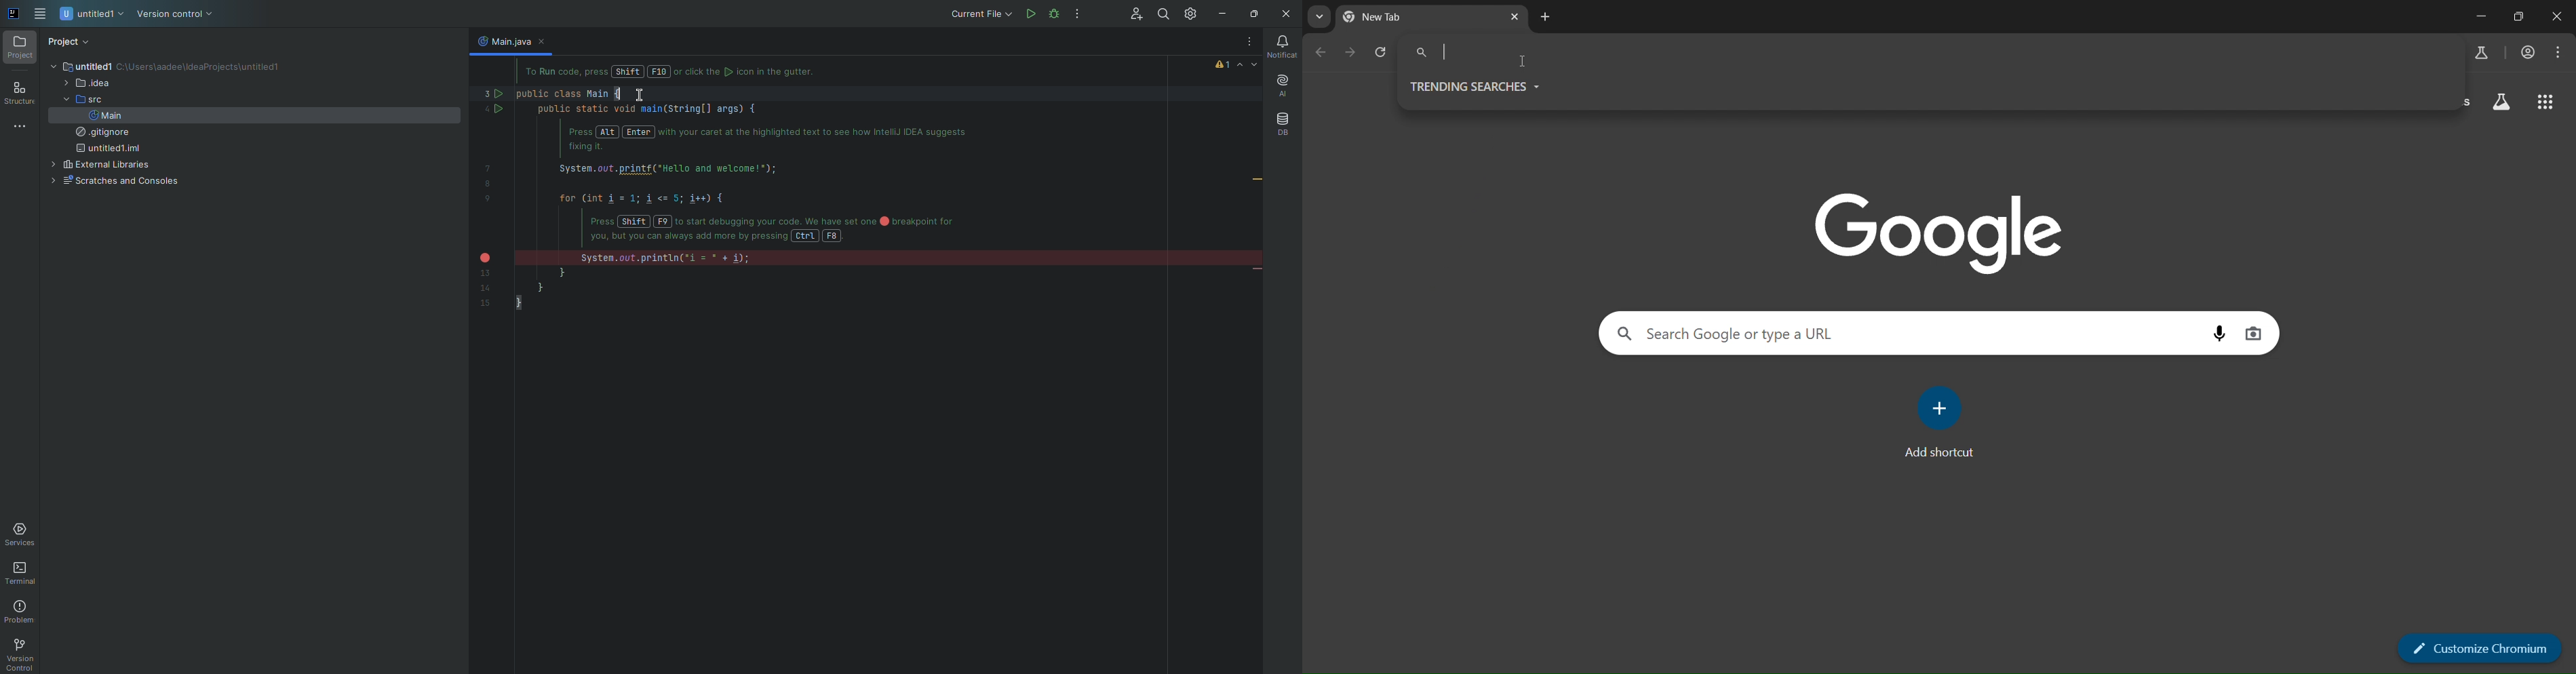  Describe the element at coordinates (14, 14) in the screenshot. I see `IntelliJ` at that location.